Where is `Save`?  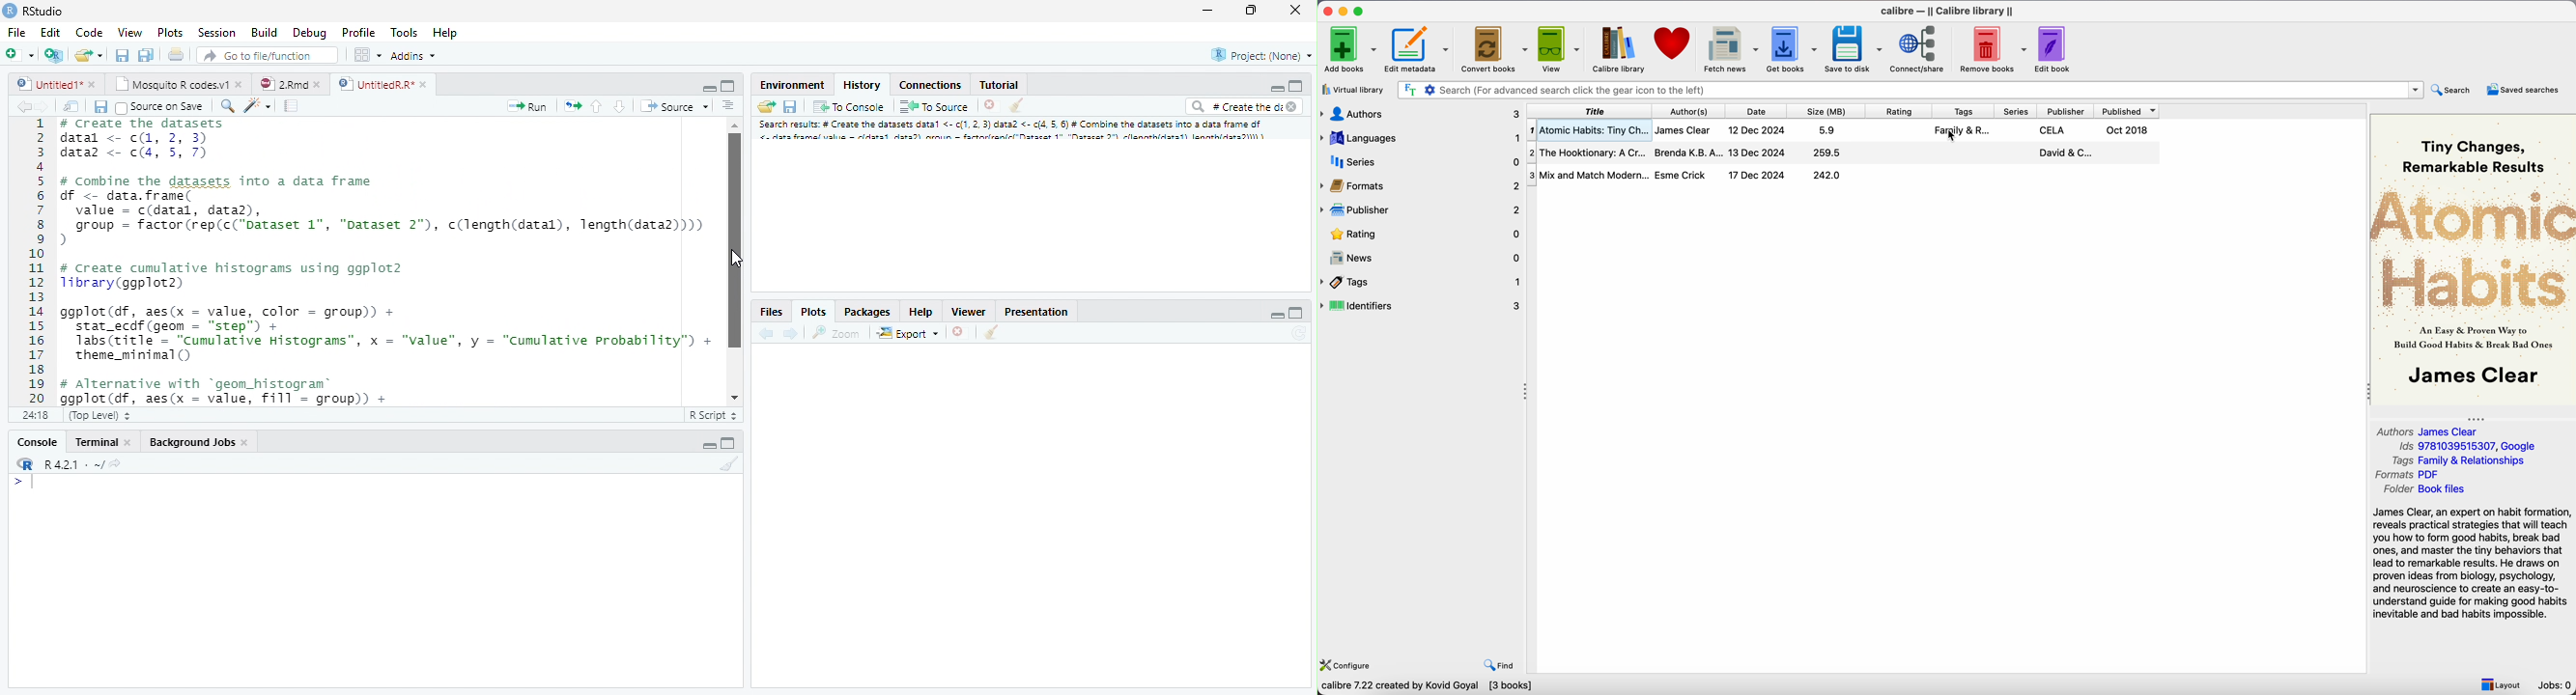 Save is located at coordinates (122, 55).